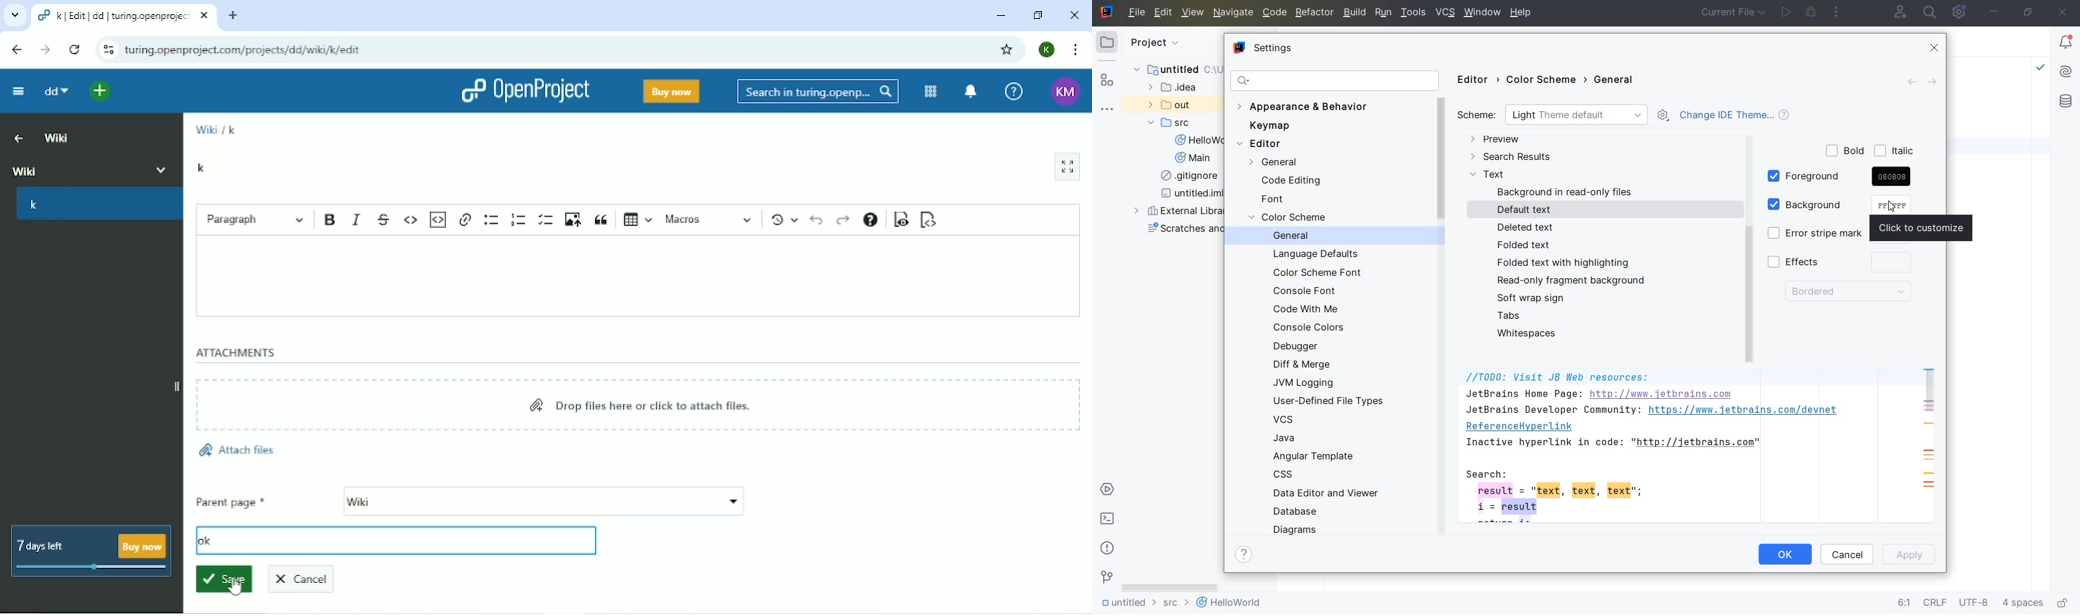  What do you see at coordinates (1811, 12) in the screenshot?
I see `debug` at bounding box center [1811, 12].